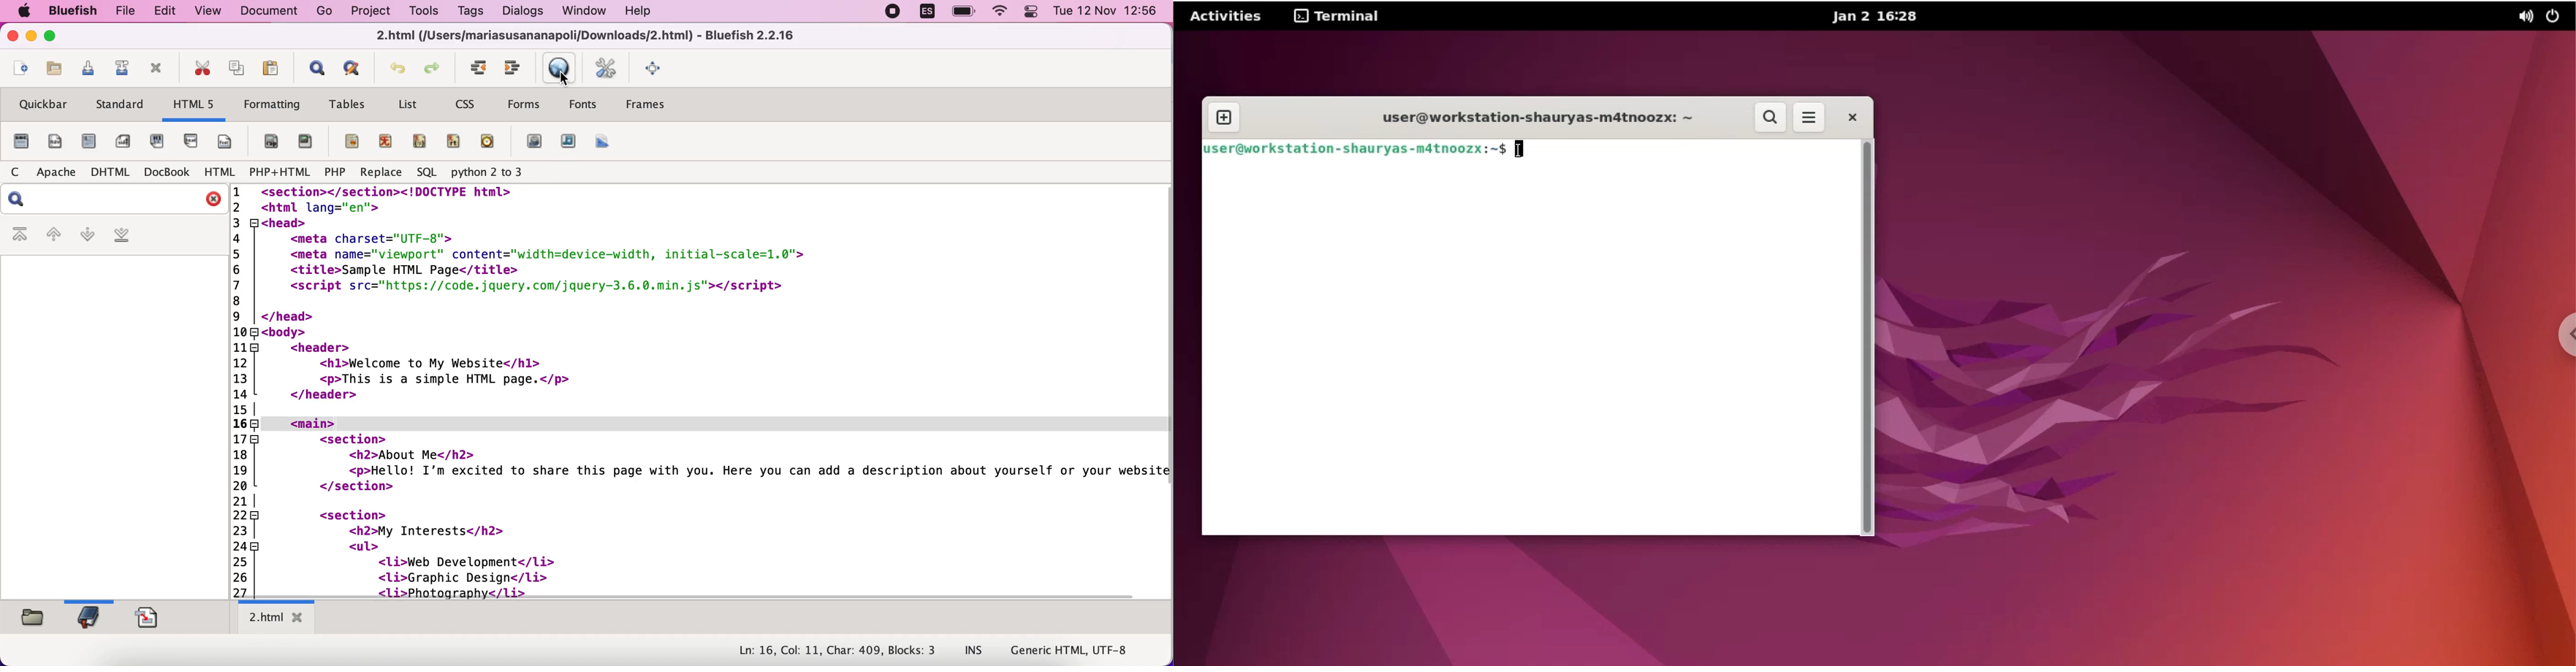 This screenshot has width=2576, height=672. Describe the element at coordinates (270, 68) in the screenshot. I see `paste` at that location.